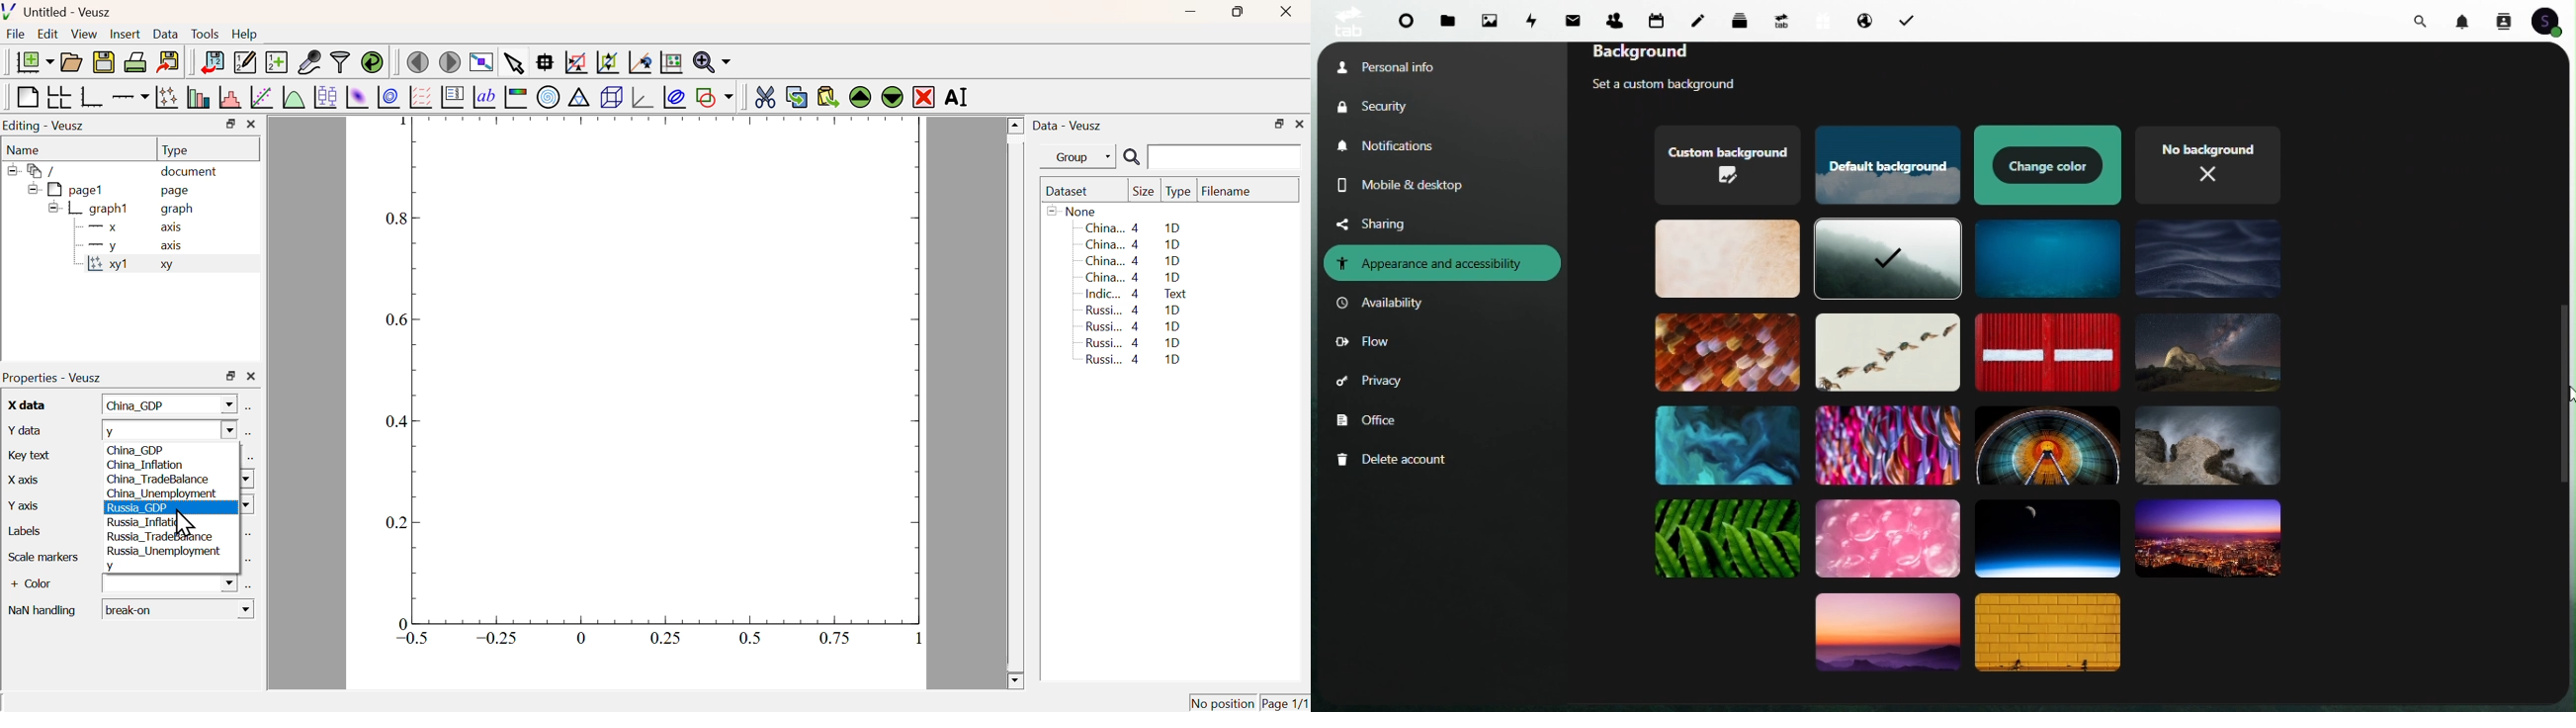  What do you see at coordinates (128, 245) in the screenshot?
I see `y axis` at bounding box center [128, 245].